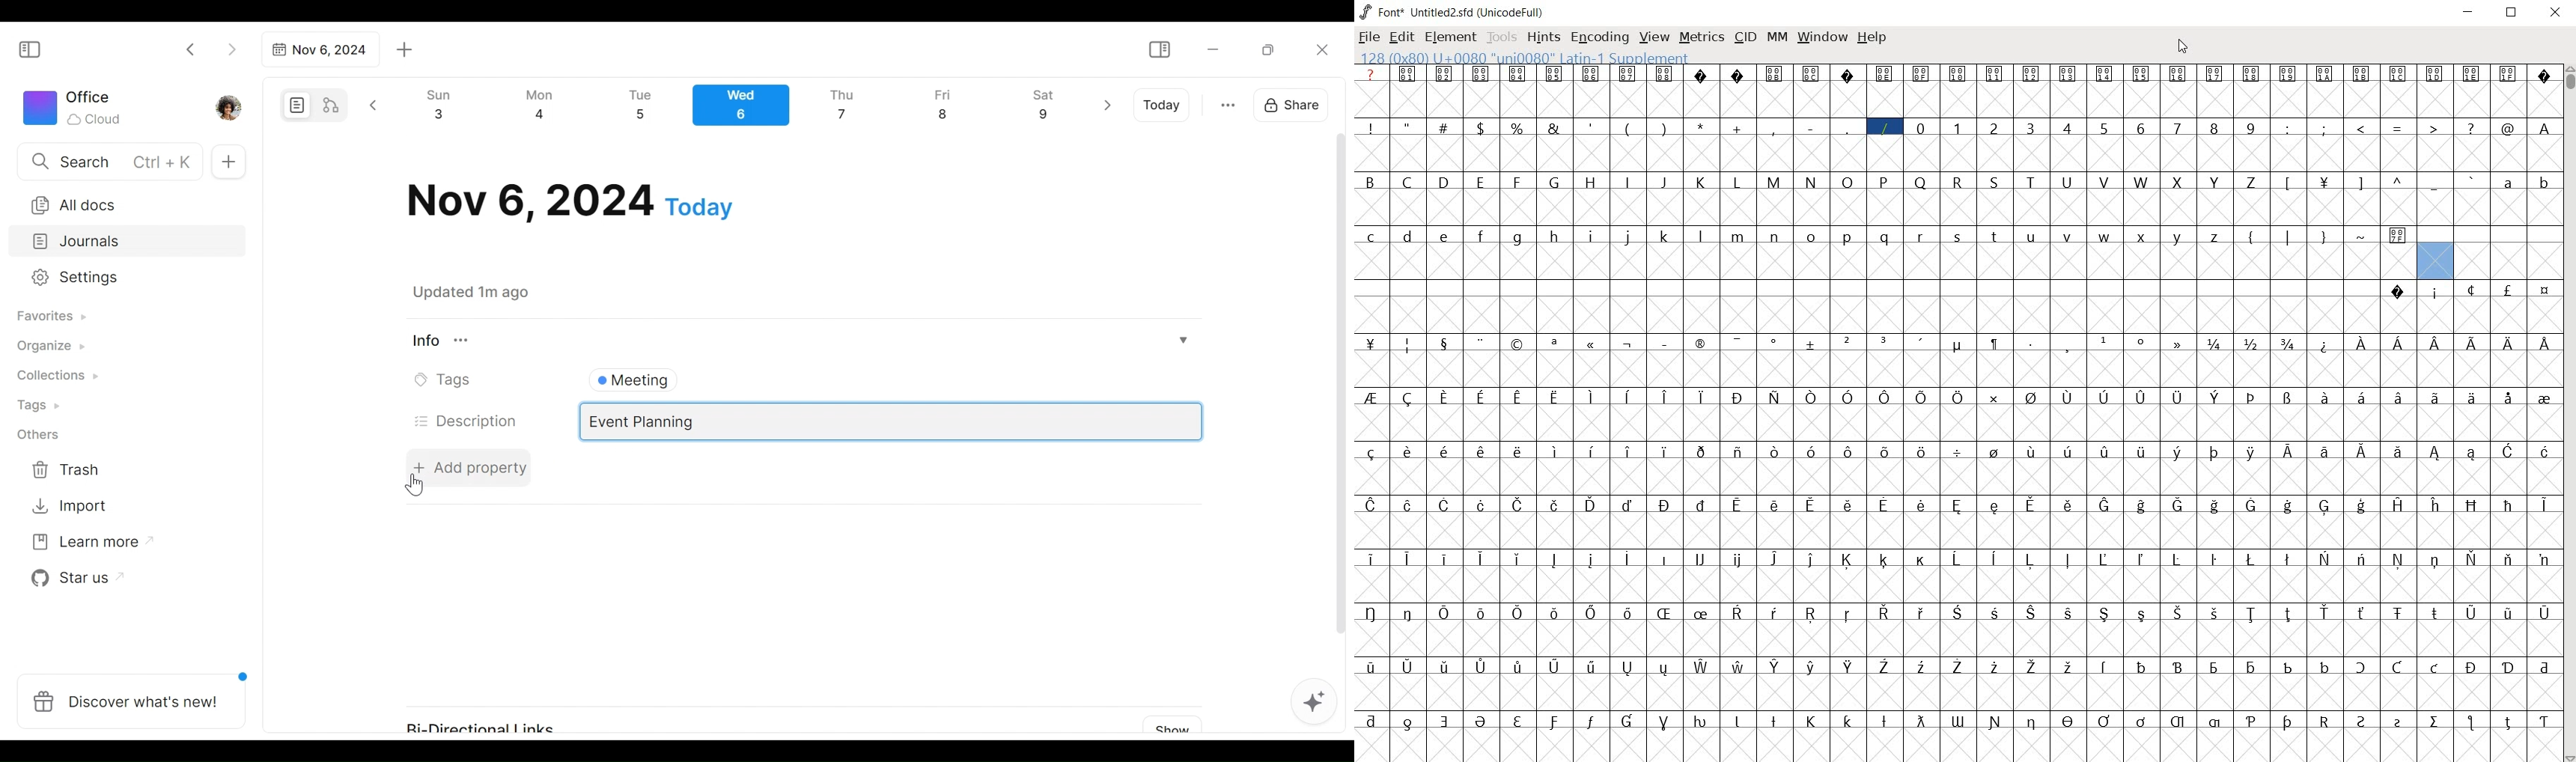 This screenshot has width=2576, height=784. What do you see at coordinates (2324, 183) in the screenshot?
I see `glyph` at bounding box center [2324, 183].